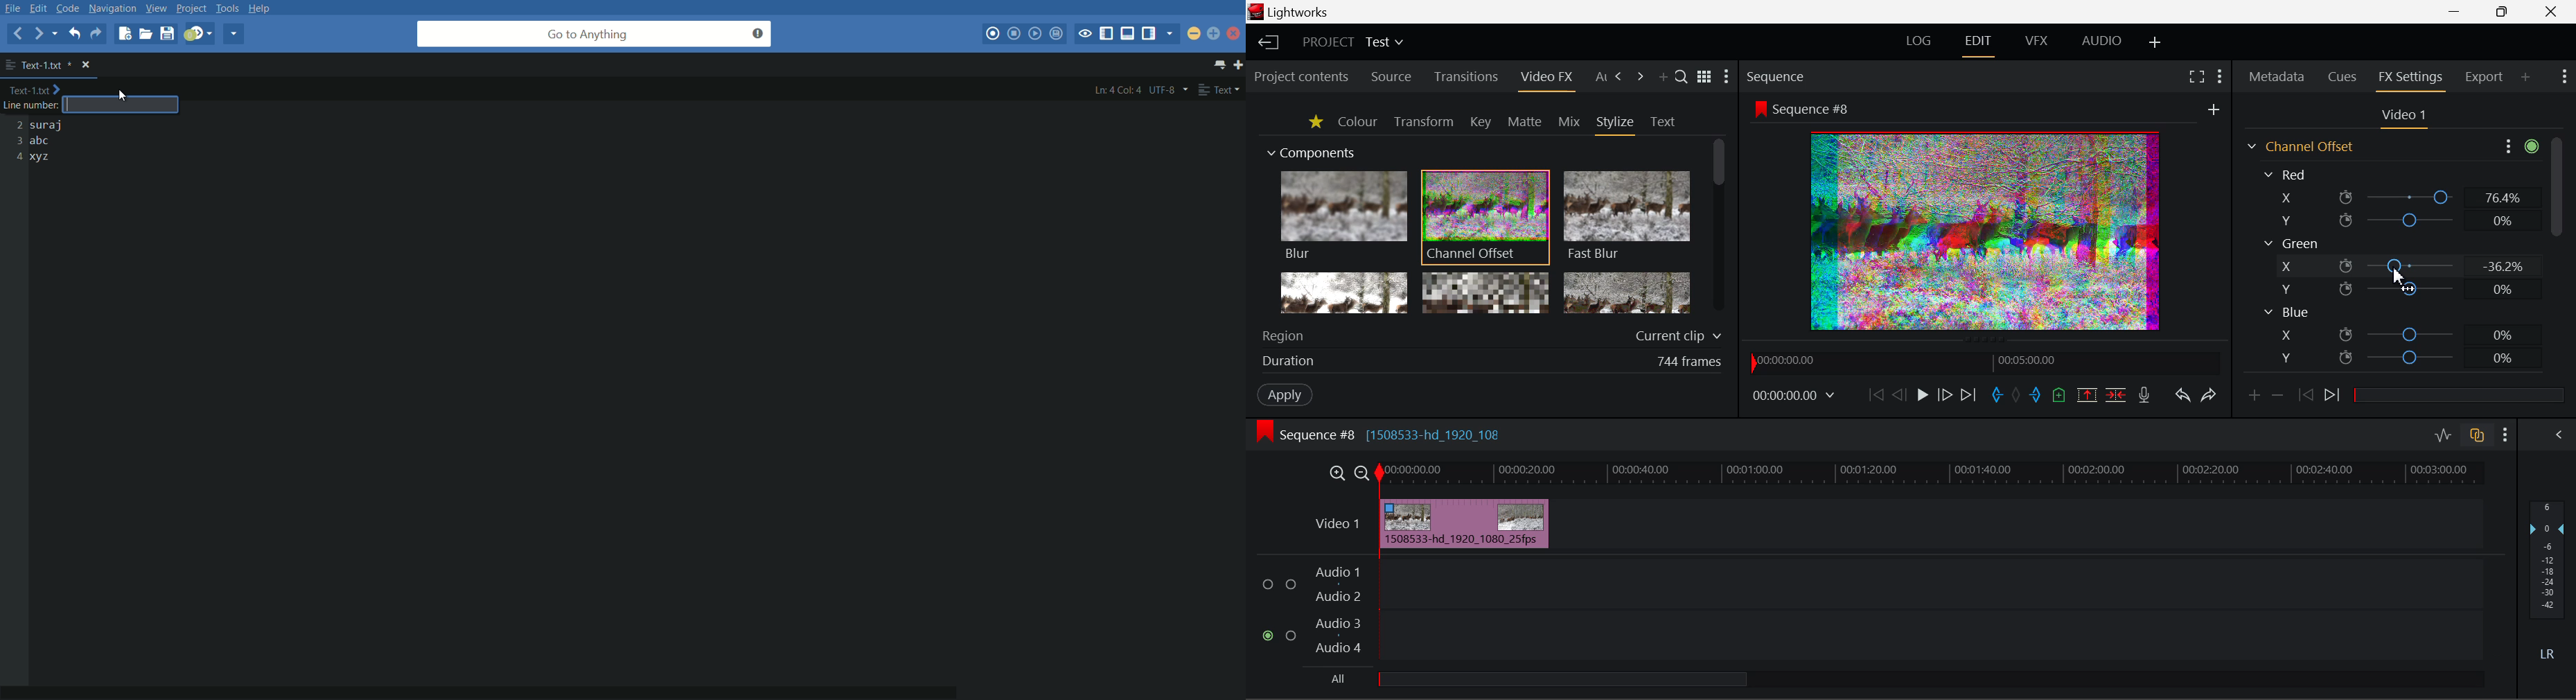 Image resolution: width=2576 pixels, height=700 pixels. I want to click on Show Settings, so click(2218, 78).